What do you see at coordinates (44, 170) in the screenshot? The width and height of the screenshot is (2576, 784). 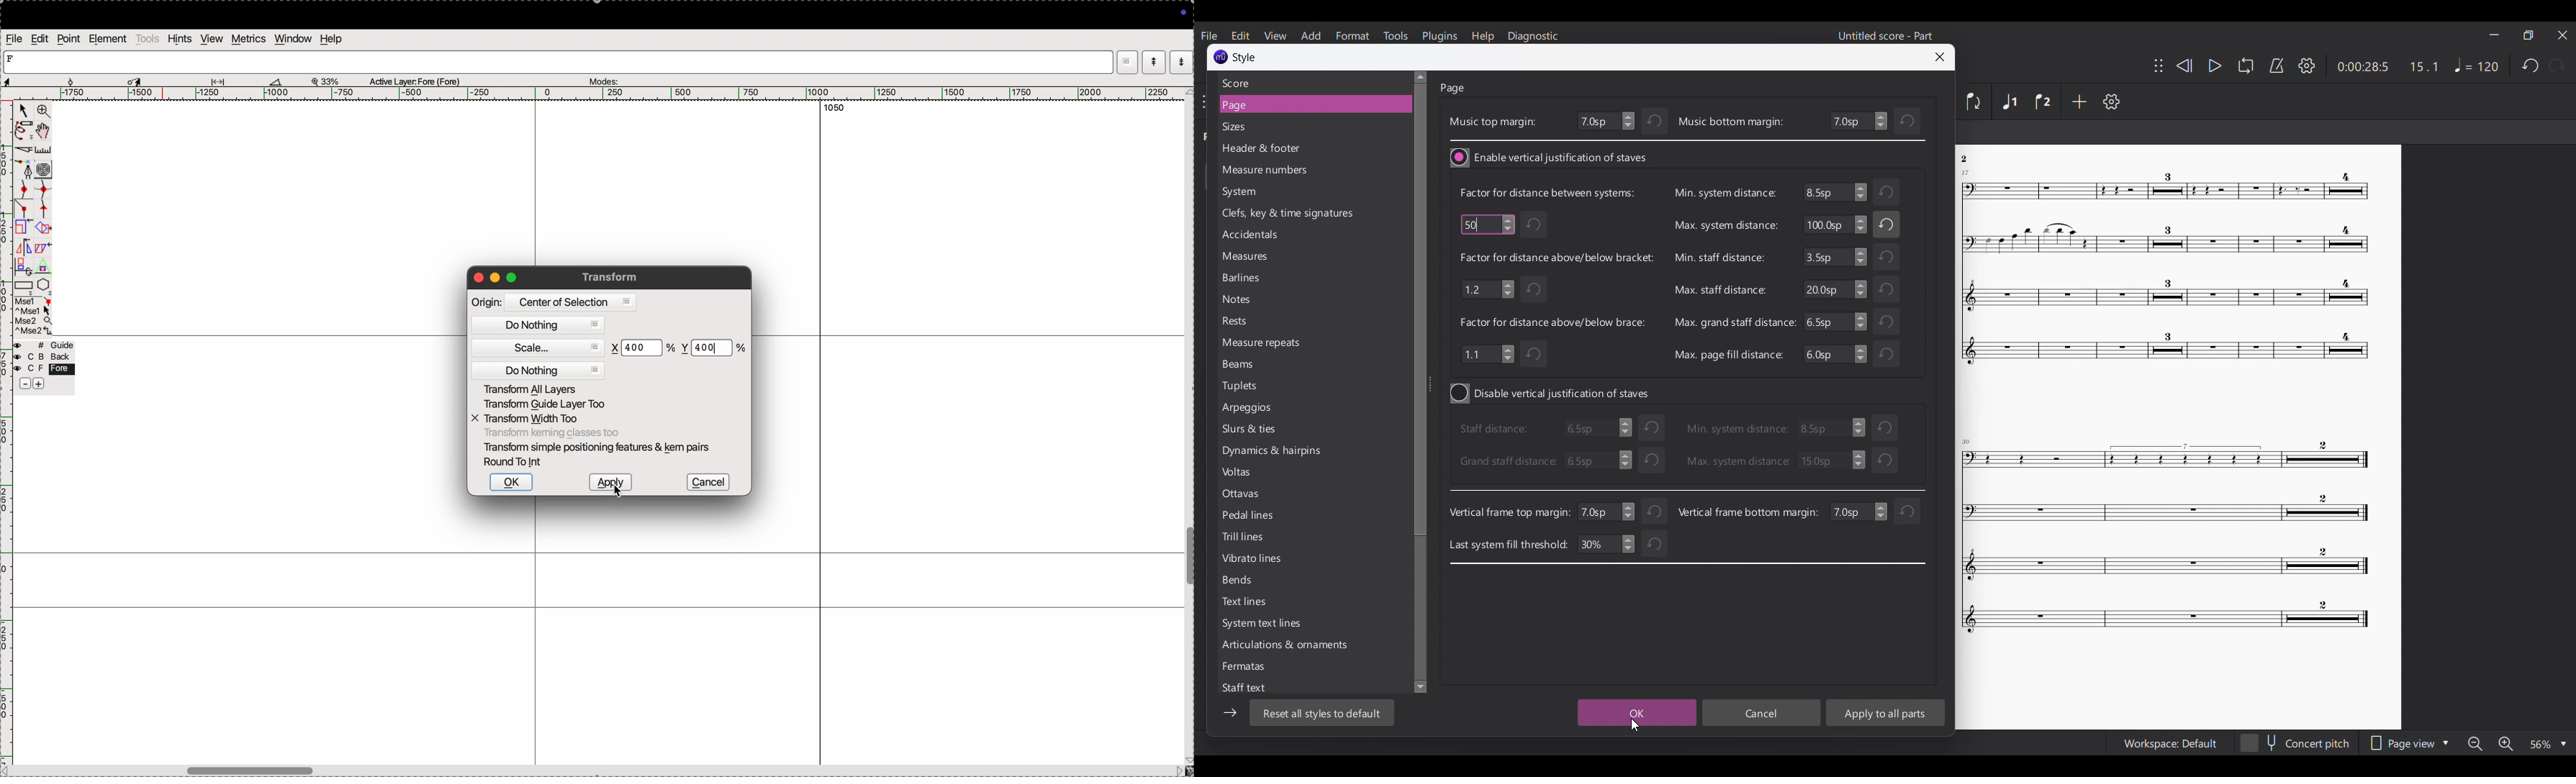 I see `curves` at bounding box center [44, 170].